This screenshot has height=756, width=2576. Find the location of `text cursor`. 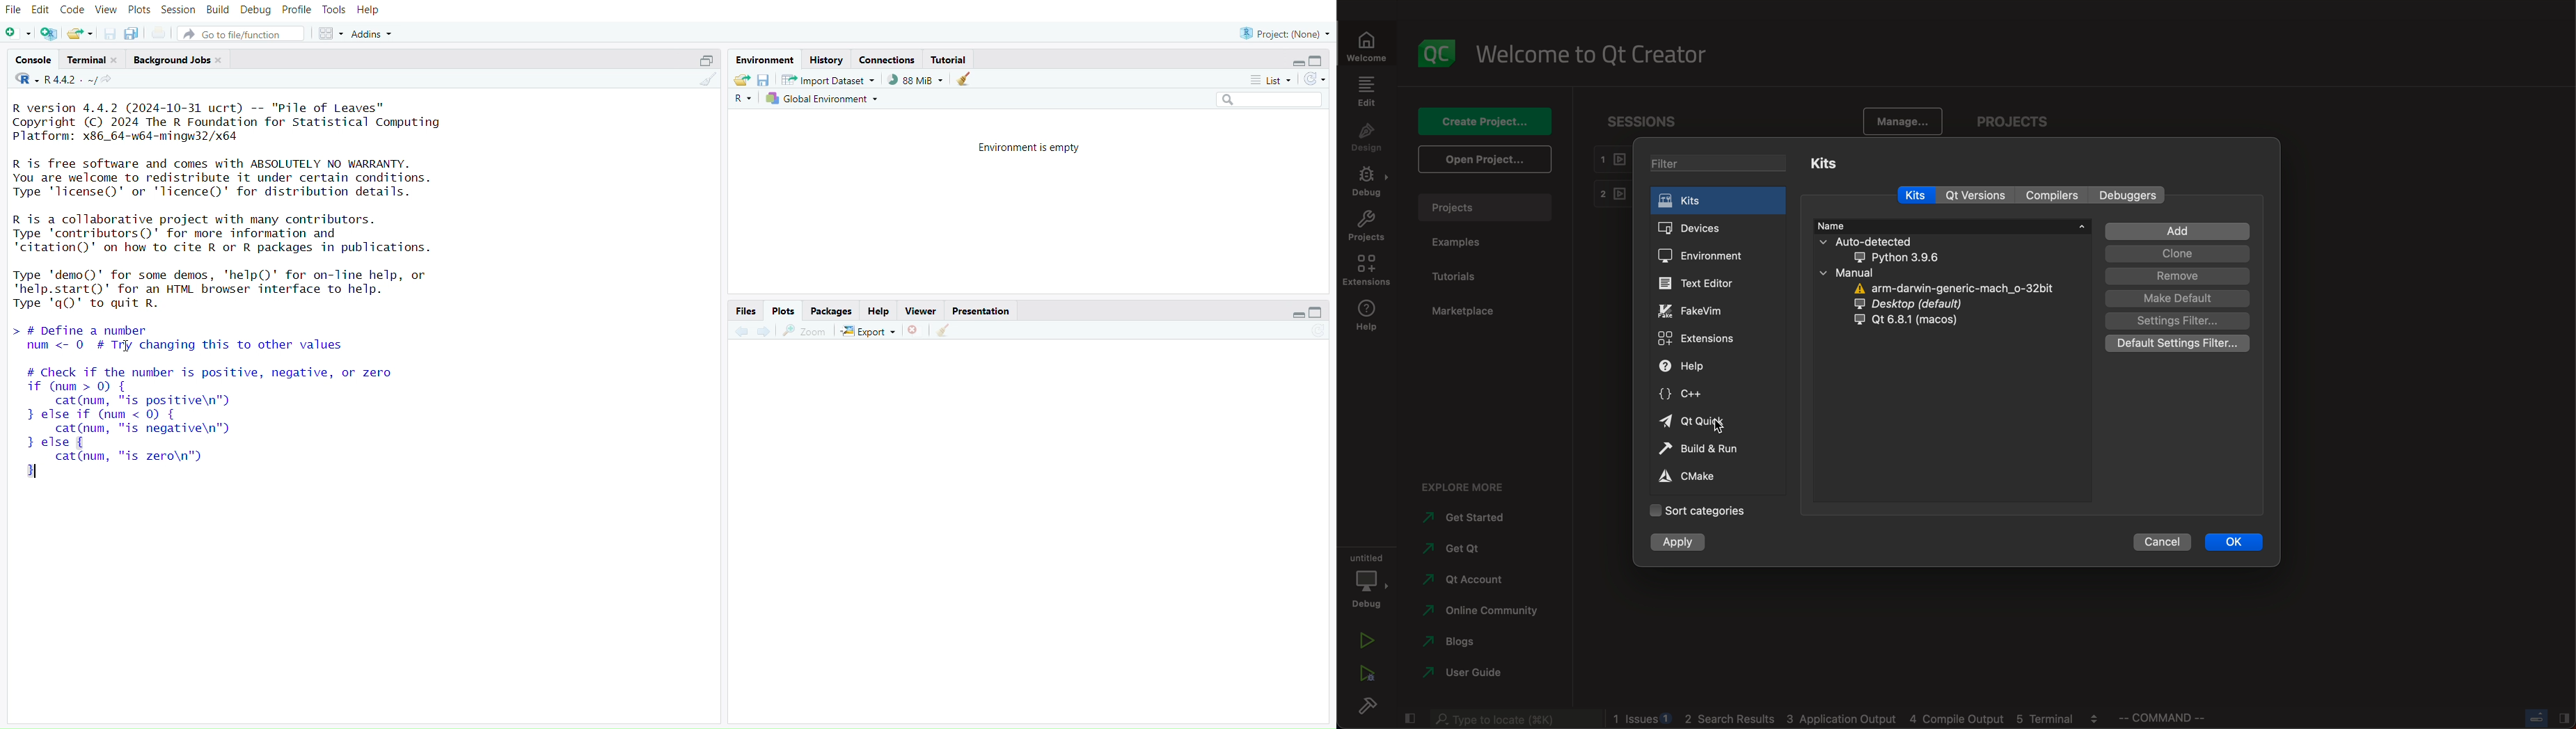

text cursor is located at coordinates (40, 472).